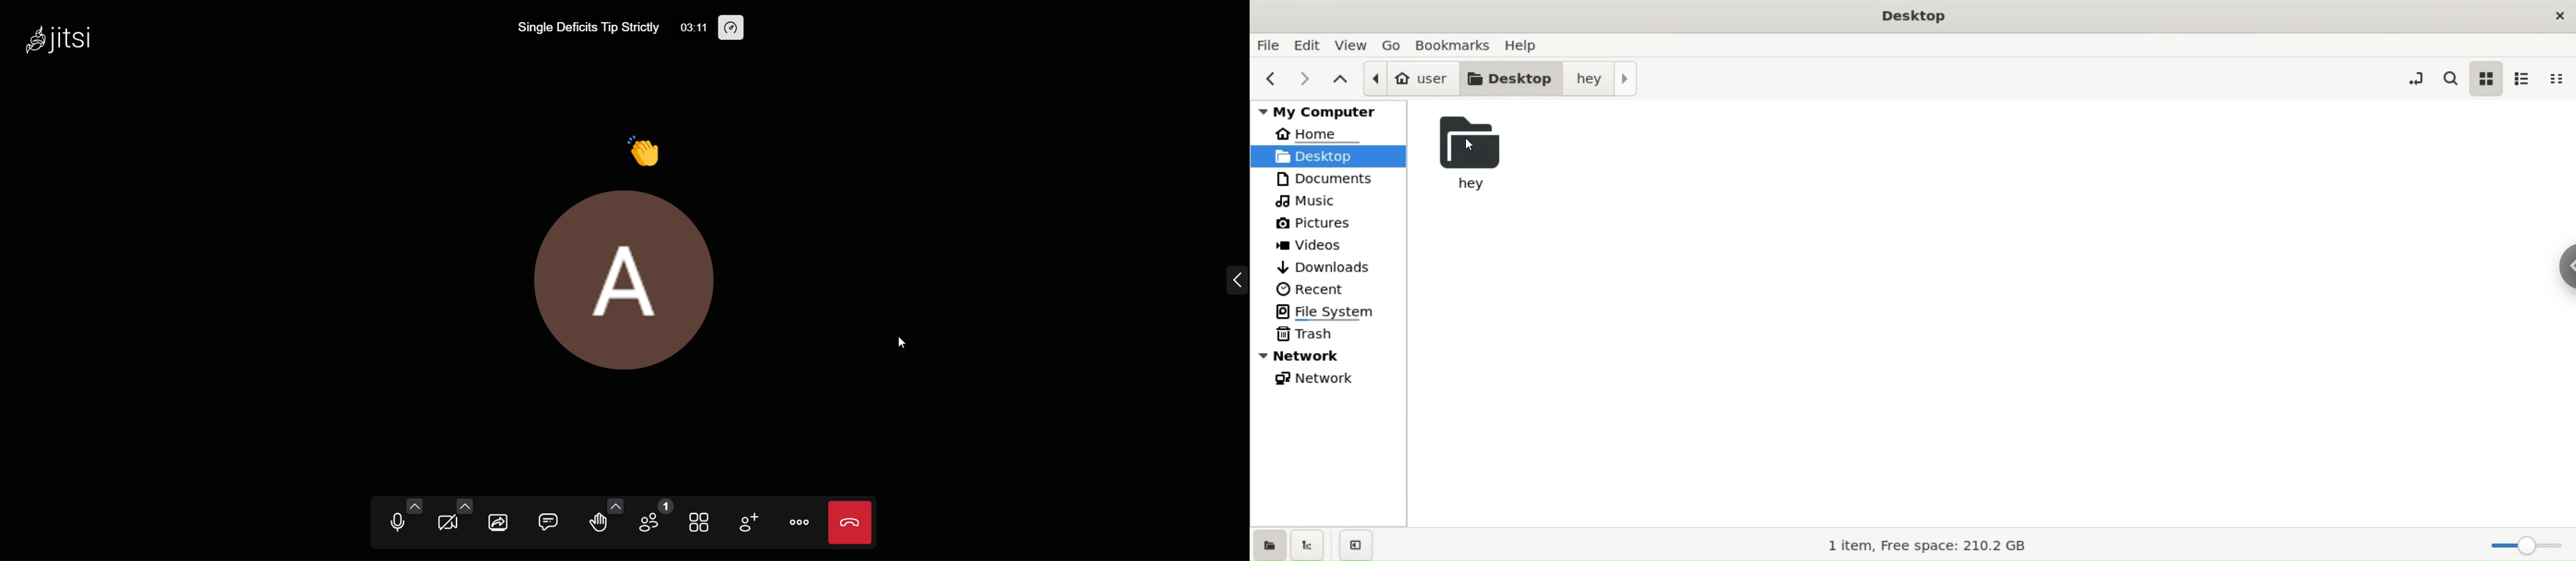 The image size is (2576, 588). What do you see at coordinates (499, 521) in the screenshot?
I see `start screen sharing` at bounding box center [499, 521].